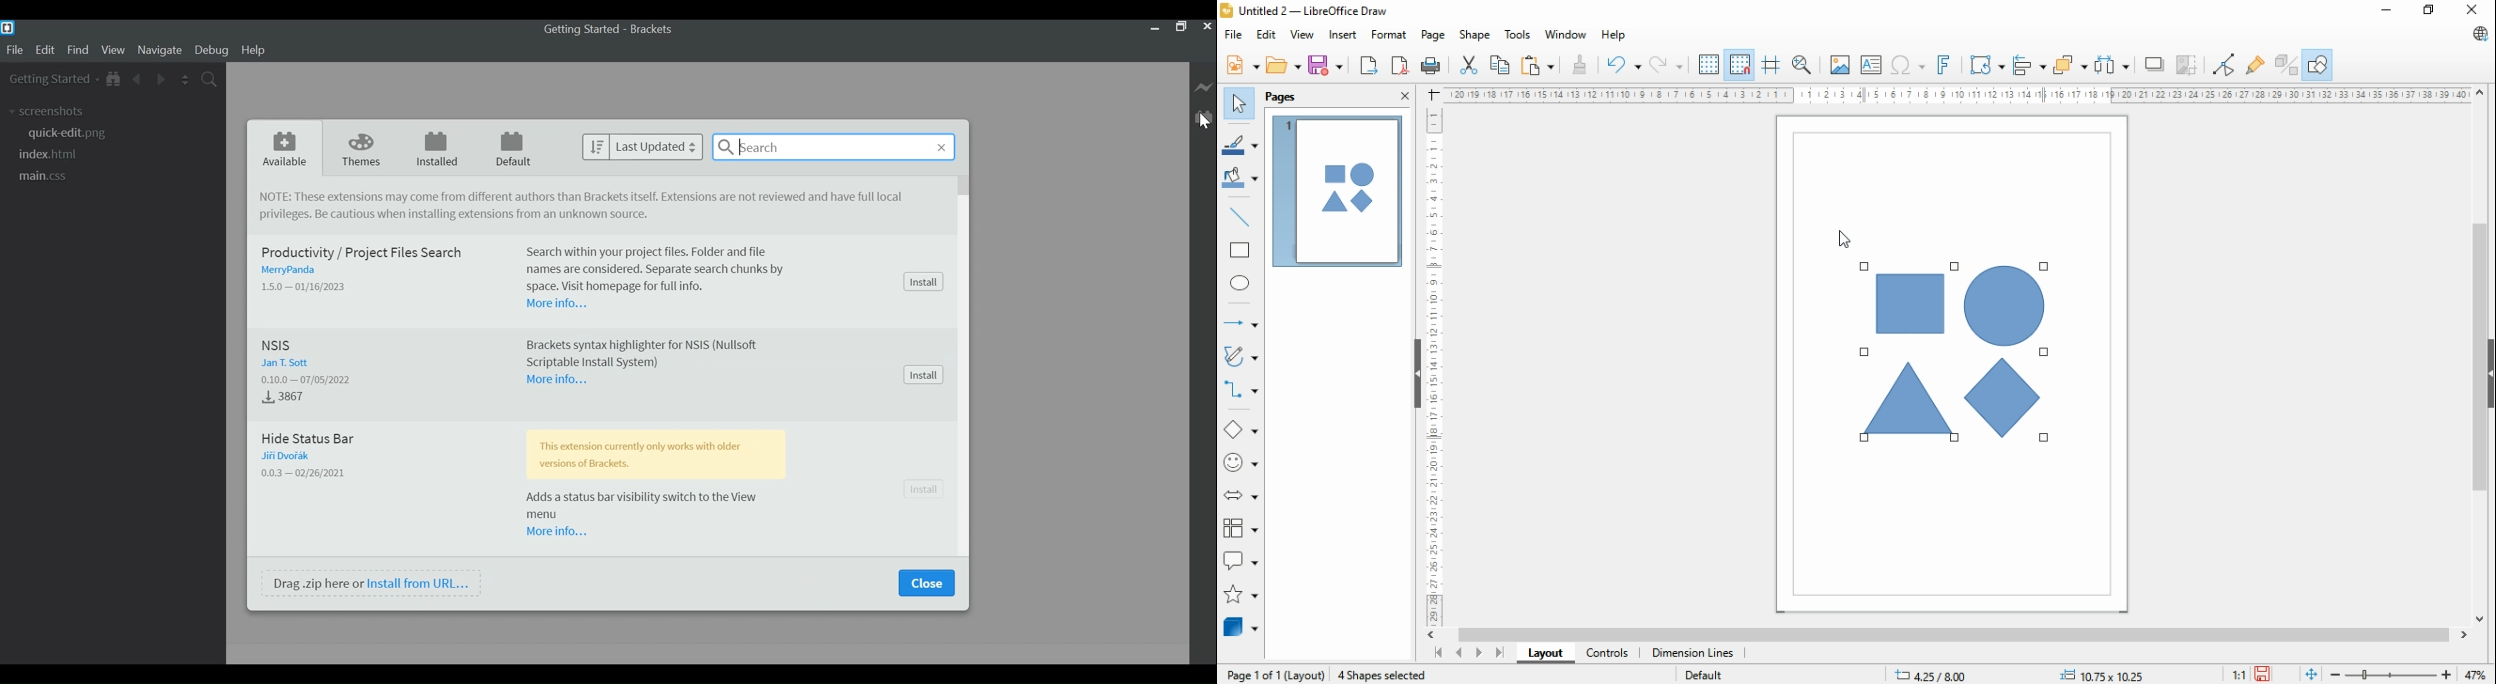 The image size is (2520, 700). I want to click on callout shapes, so click(1241, 560).